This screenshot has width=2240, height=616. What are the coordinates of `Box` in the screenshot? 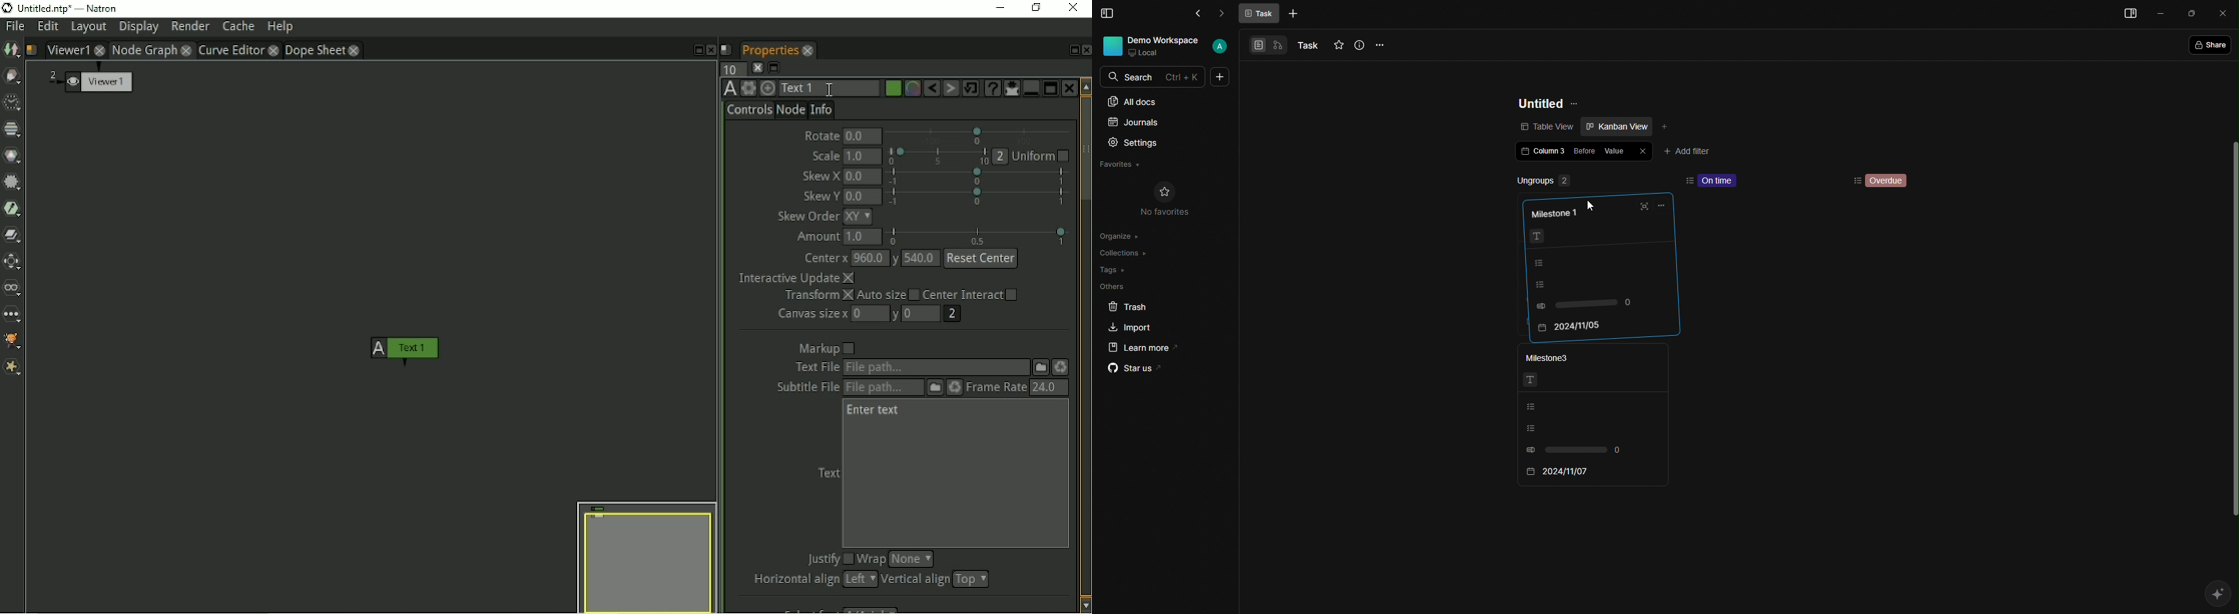 It's located at (2193, 13).